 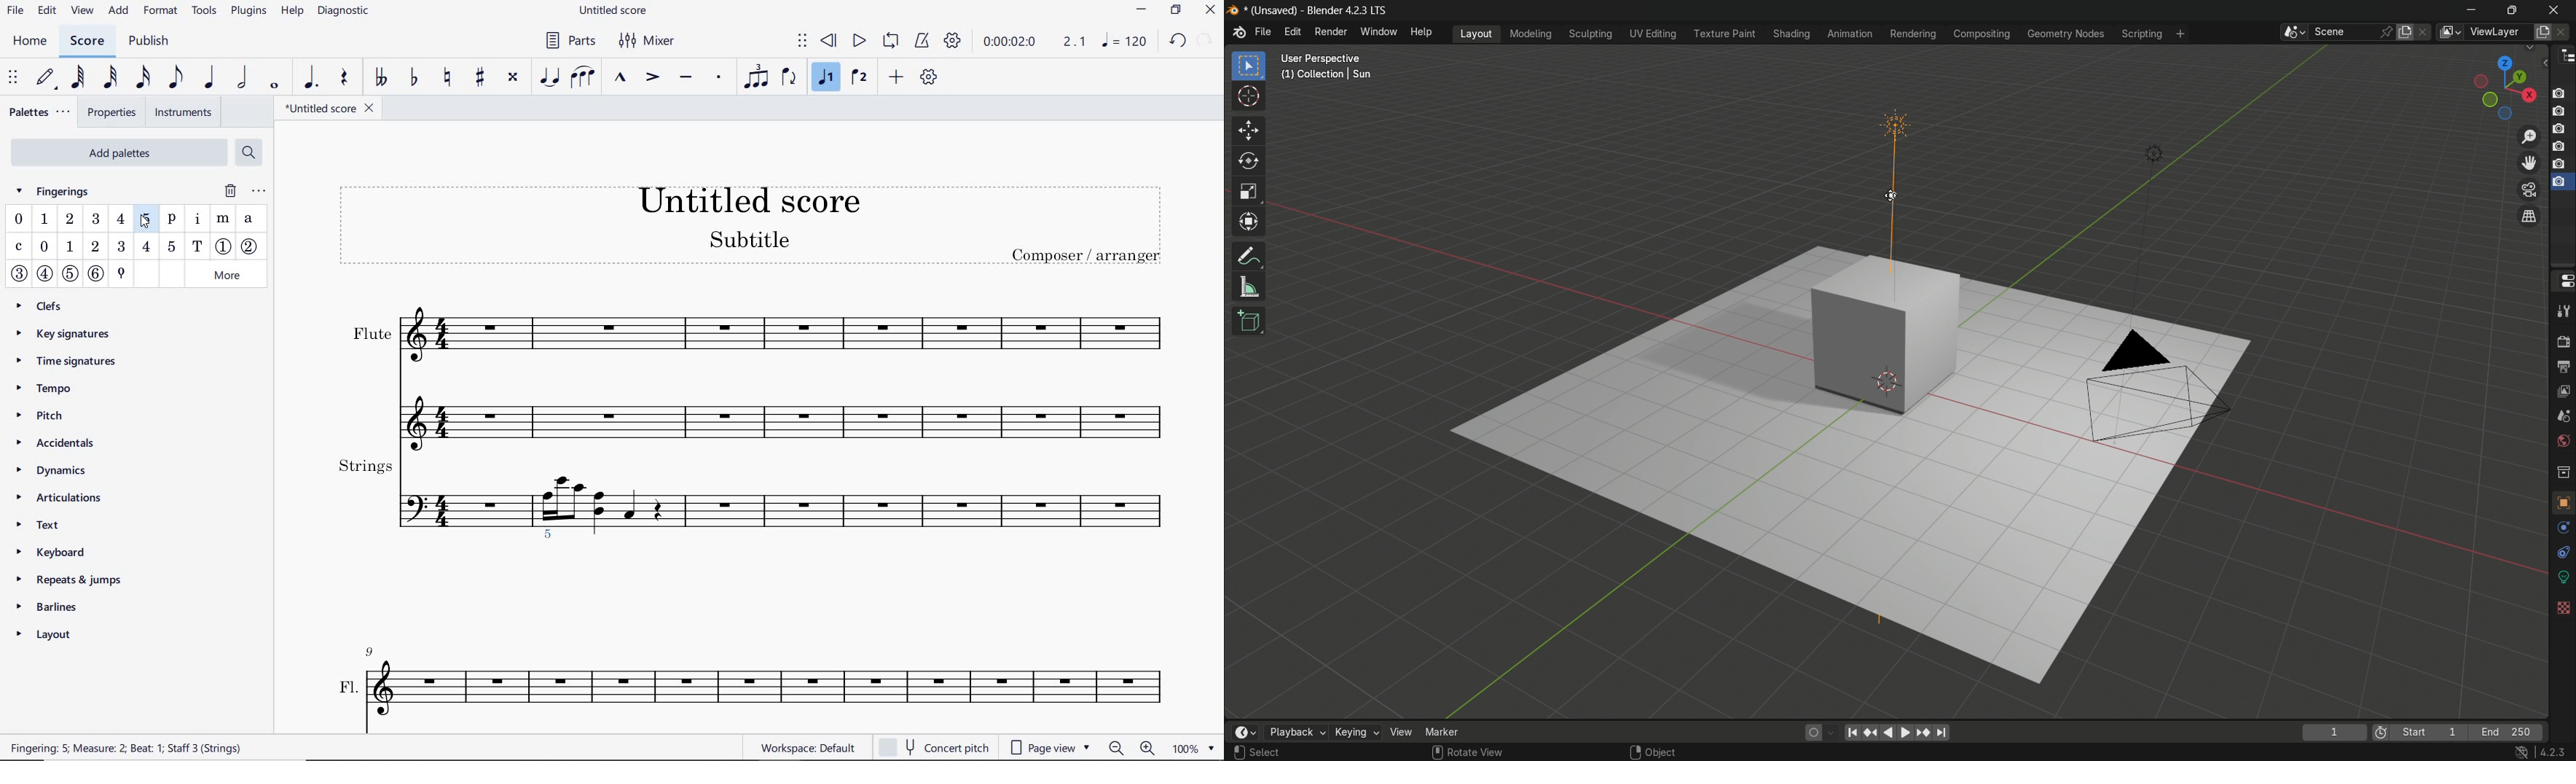 What do you see at coordinates (1380, 33) in the screenshot?
I see `window` at bounding box center [1380, 33].